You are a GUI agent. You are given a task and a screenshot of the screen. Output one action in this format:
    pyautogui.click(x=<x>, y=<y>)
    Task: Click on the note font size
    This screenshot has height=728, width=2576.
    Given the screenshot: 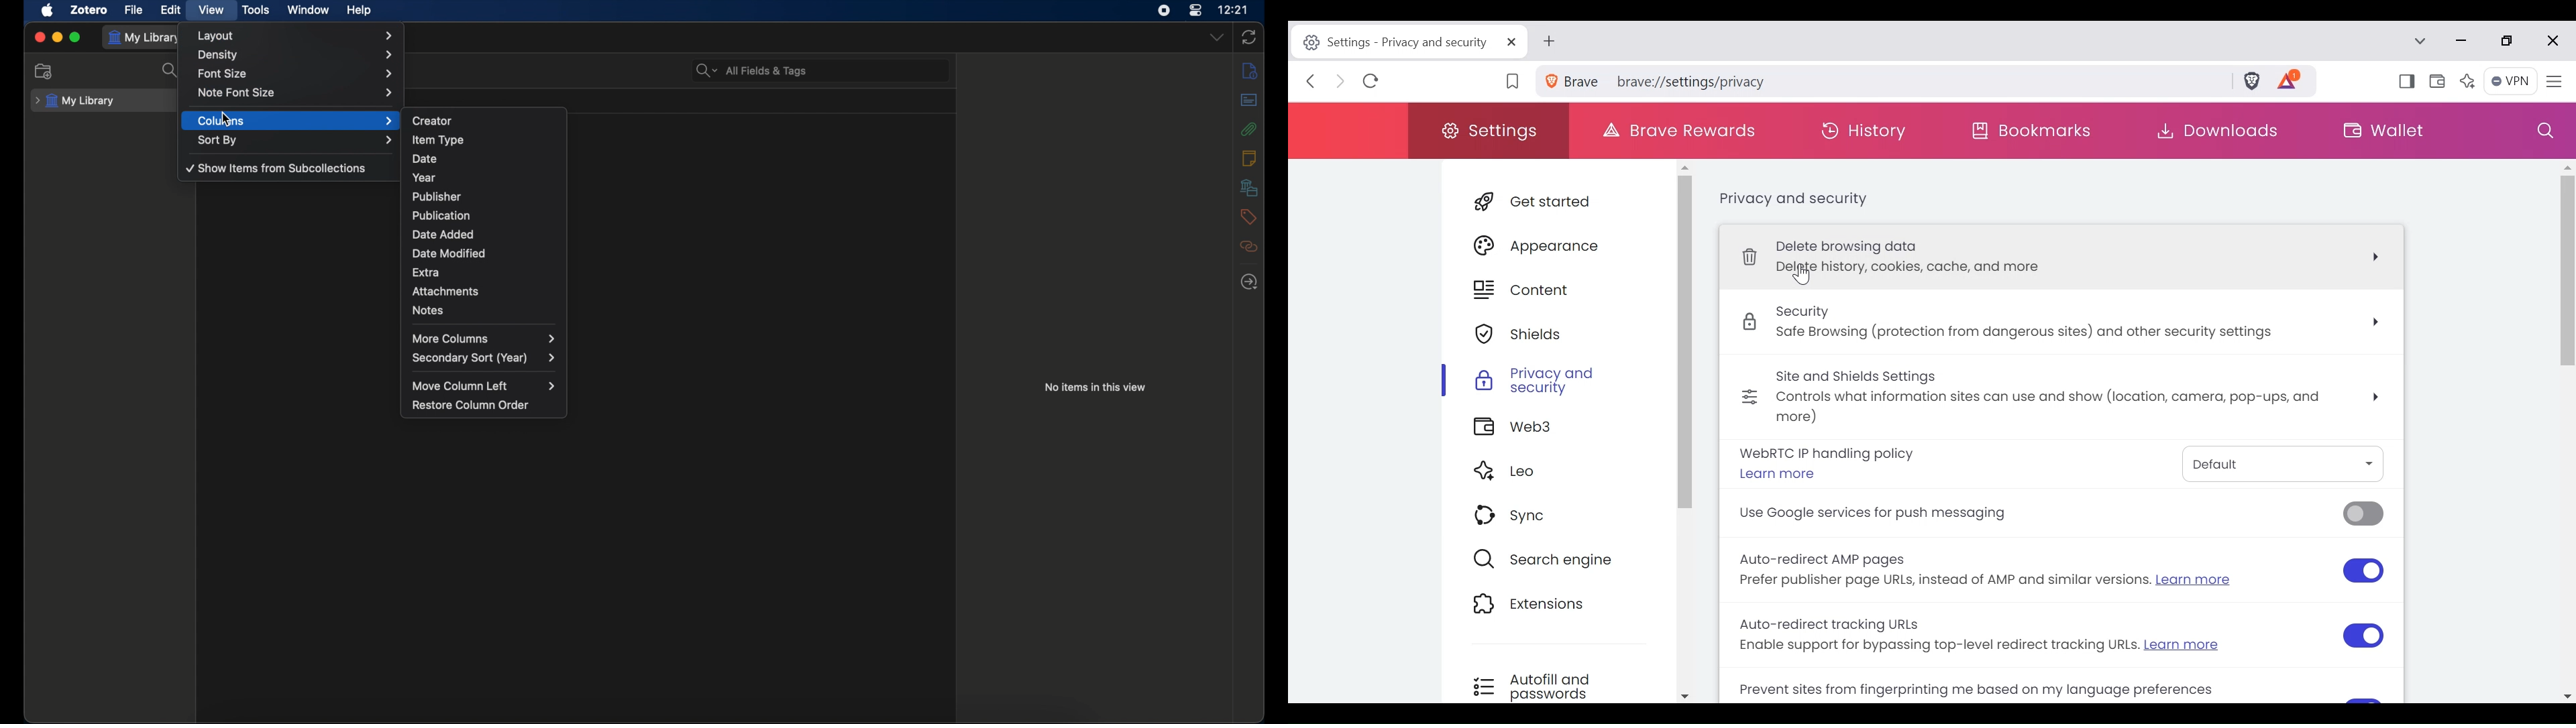 What is the action you would take?
    pyautogui.click(x=295, y=93)
    